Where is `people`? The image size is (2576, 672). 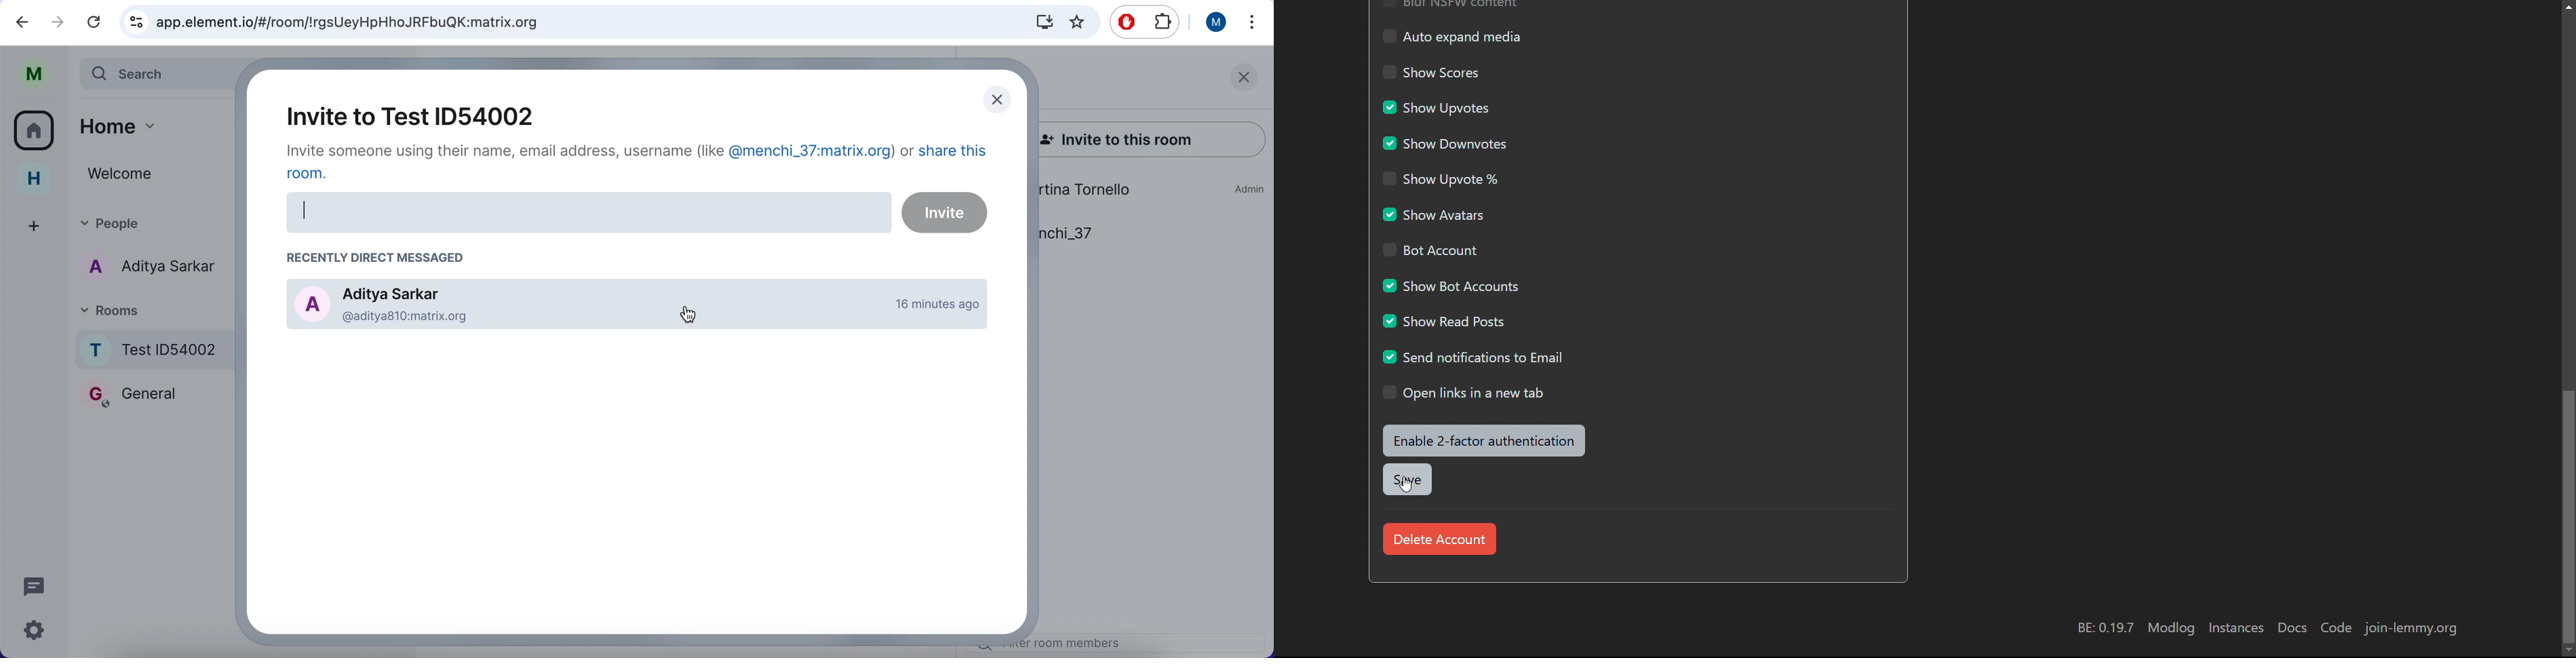 people is located at coordinates (154, 219).